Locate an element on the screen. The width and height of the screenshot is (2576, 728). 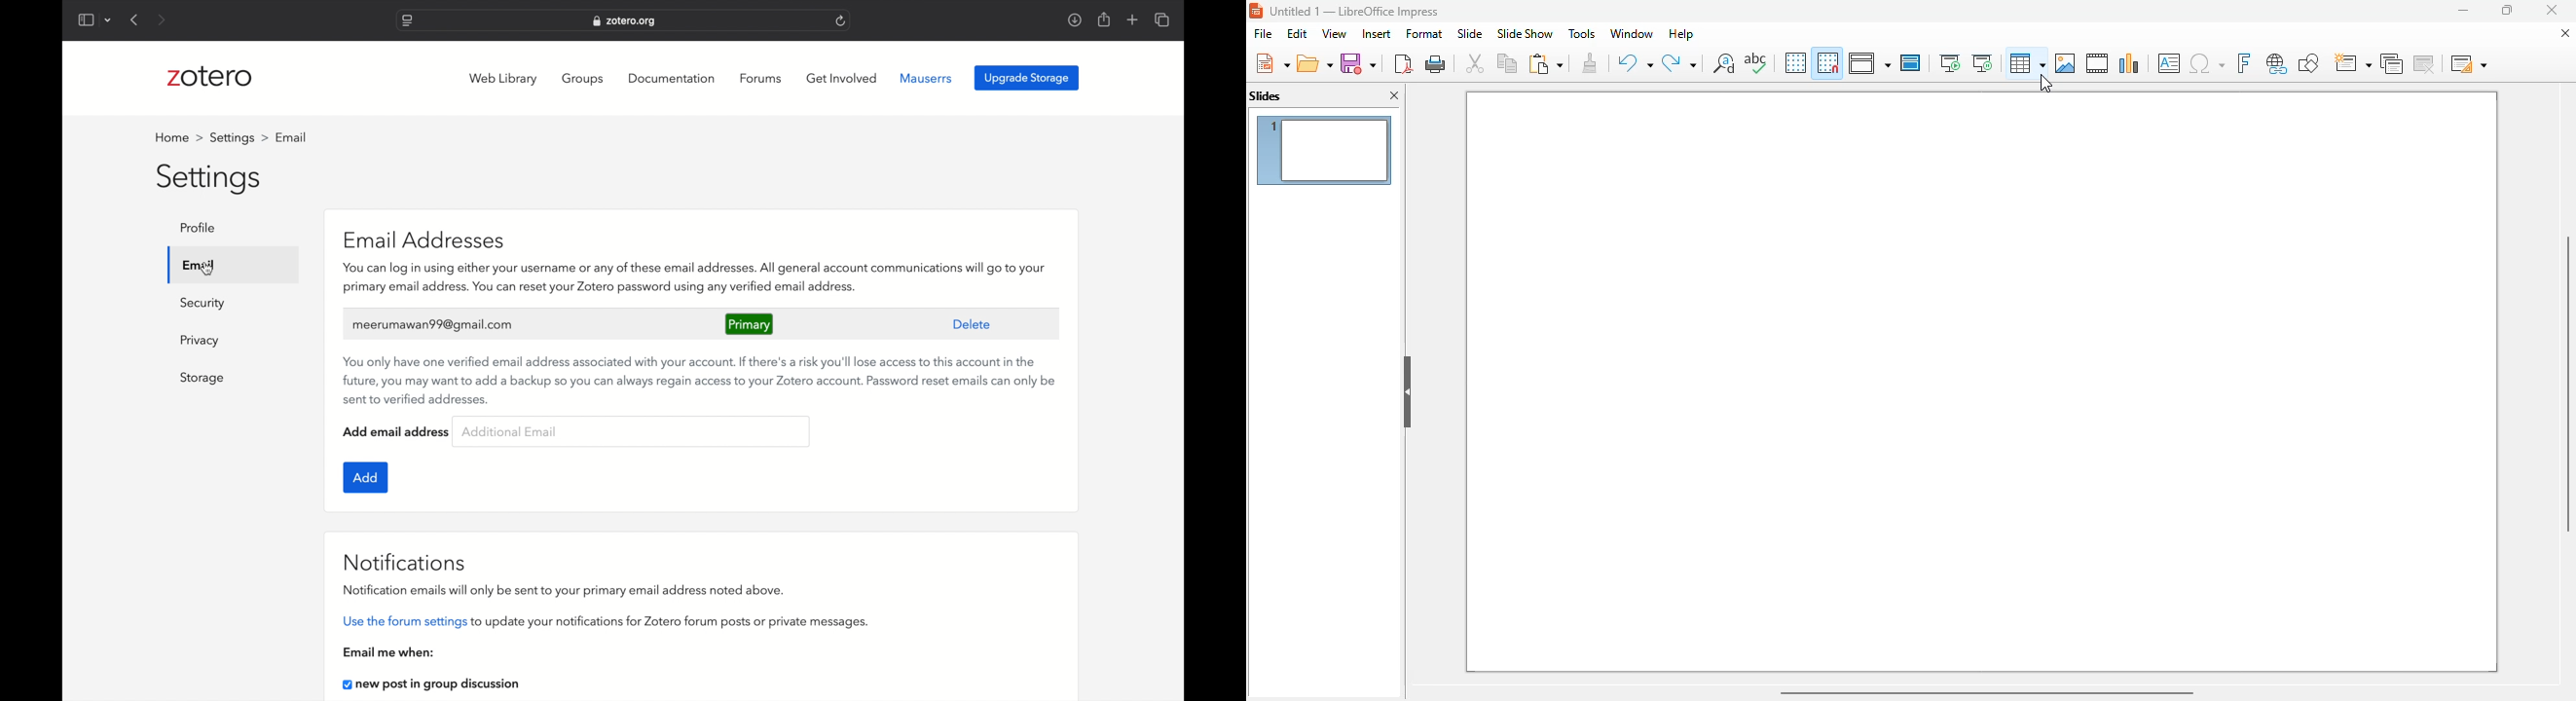
horizontal scroll bar is located at coordinates (1985, 693).